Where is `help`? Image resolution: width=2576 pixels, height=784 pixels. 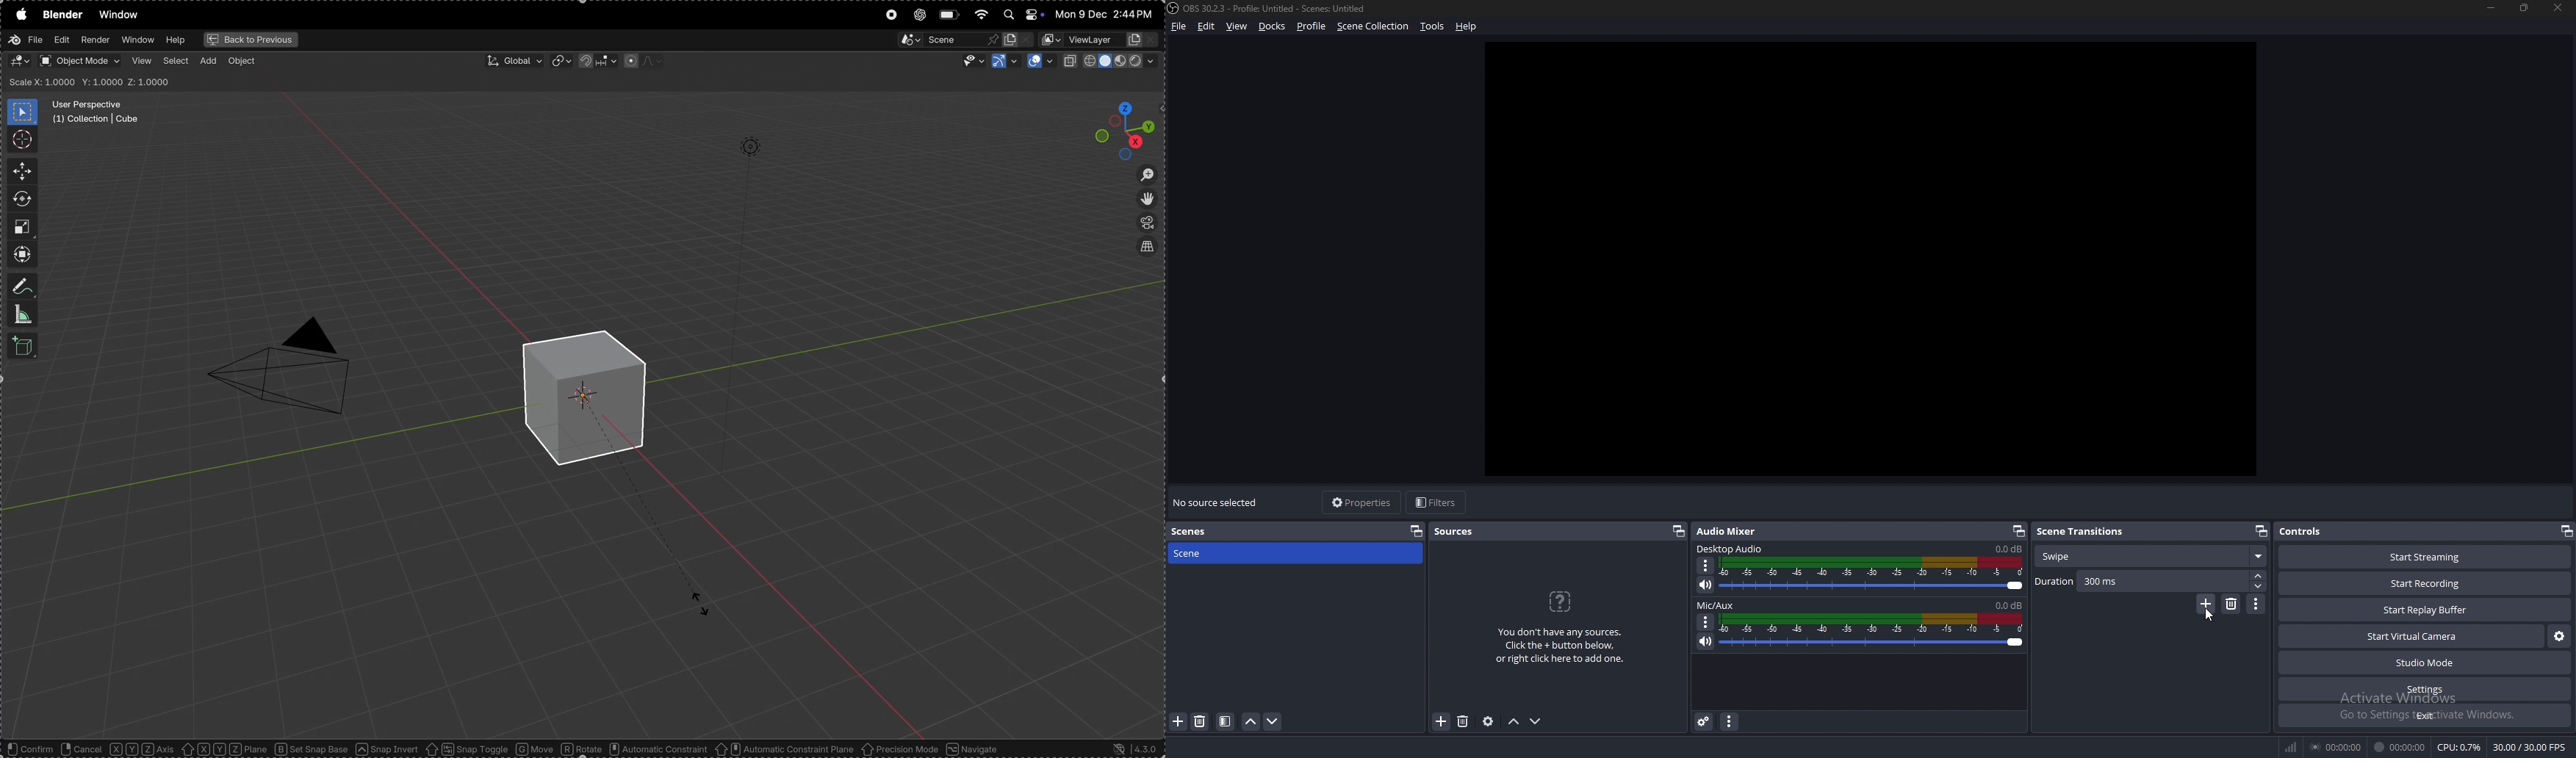
help is located at coordinates (176, 40).